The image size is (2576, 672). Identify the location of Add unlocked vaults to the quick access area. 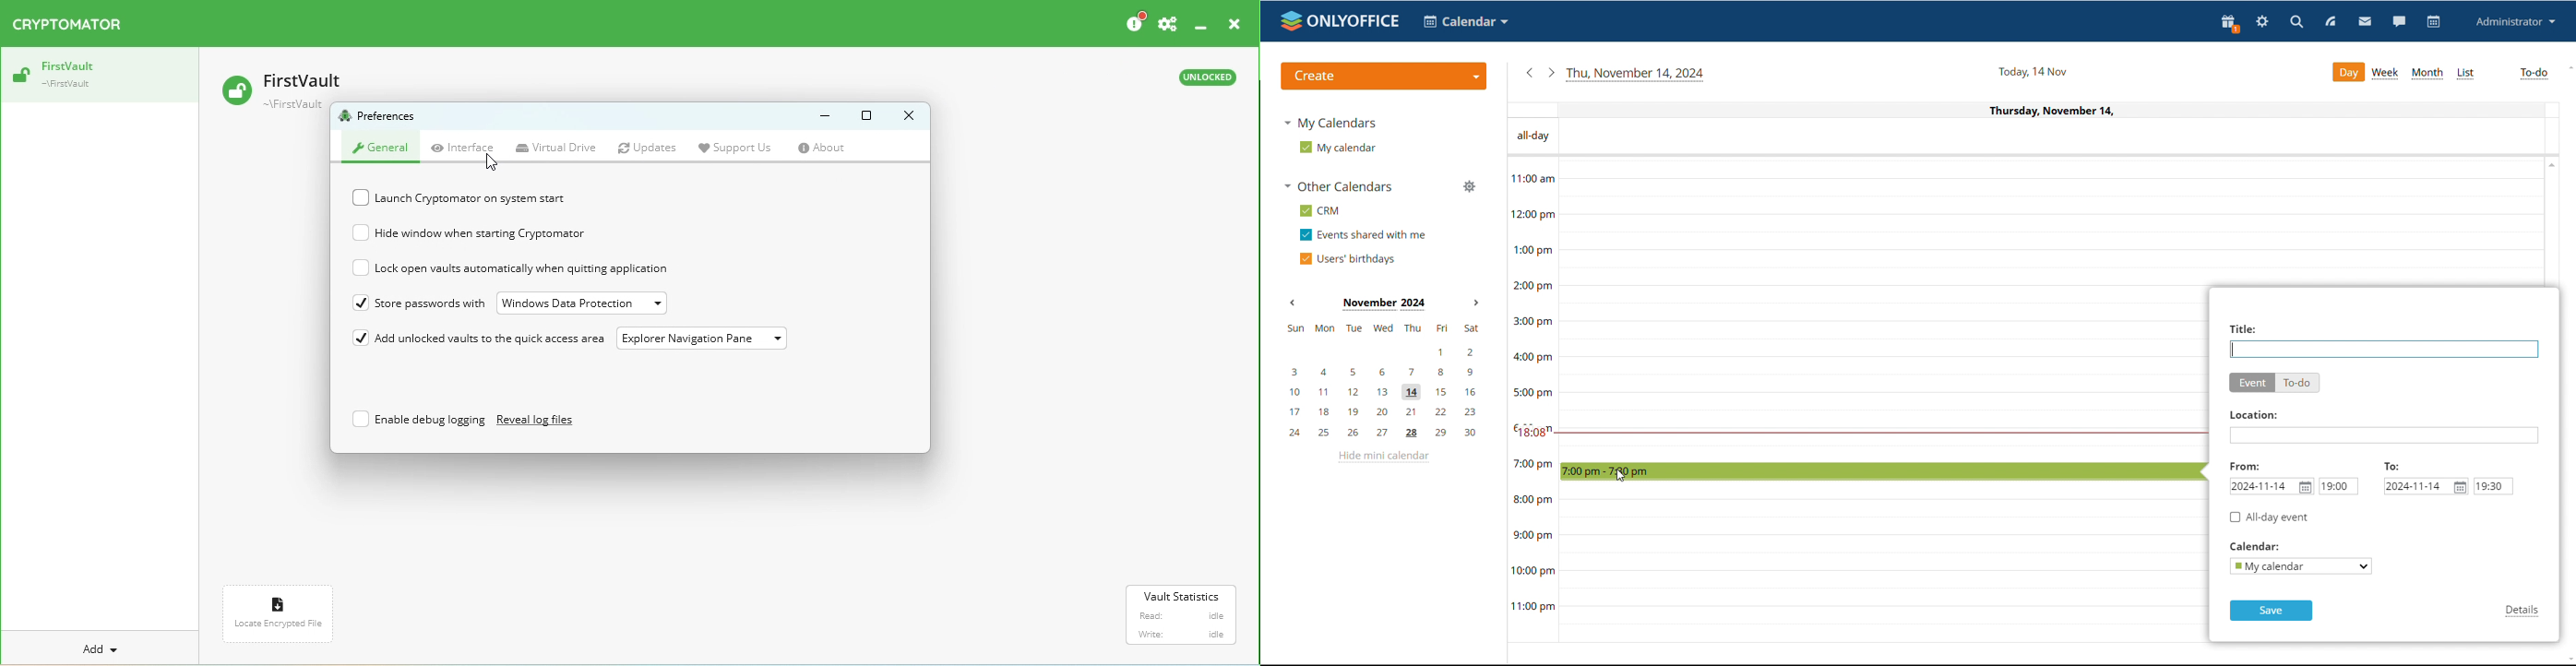
(475, 339).